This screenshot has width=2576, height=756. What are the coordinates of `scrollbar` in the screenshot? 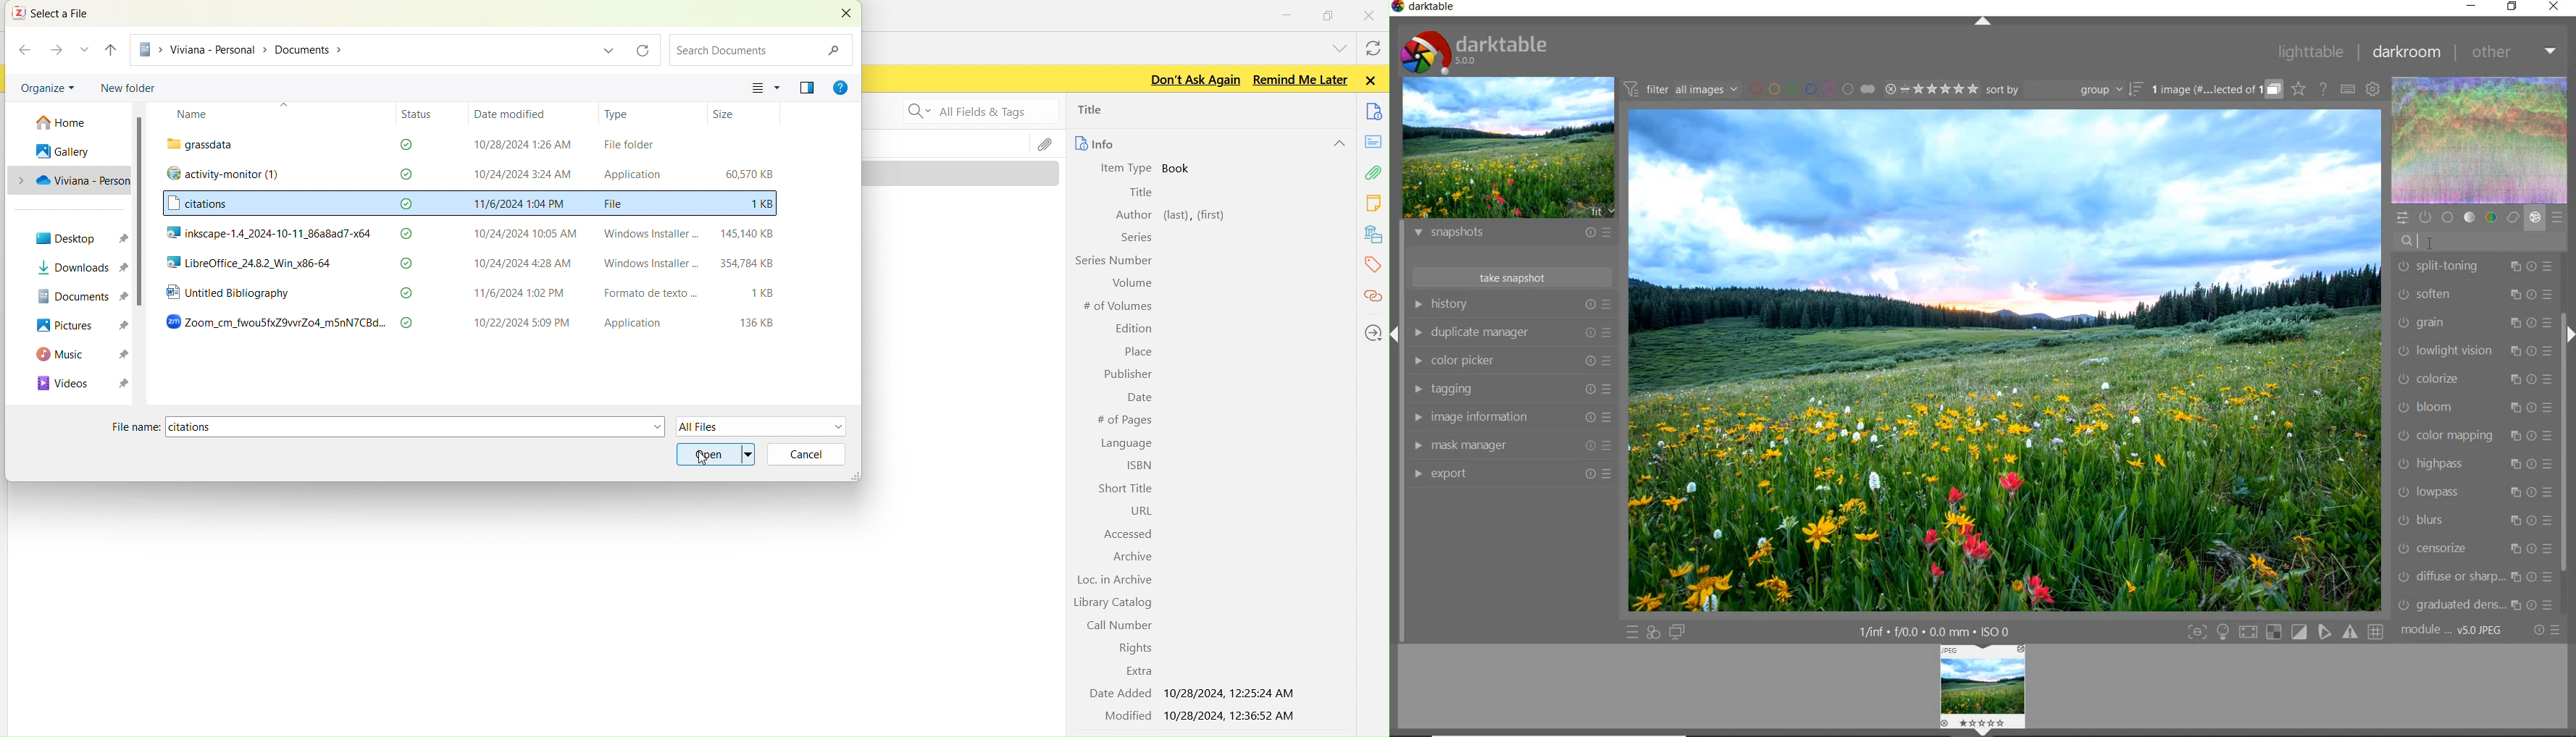 It's located at (2563, 445).